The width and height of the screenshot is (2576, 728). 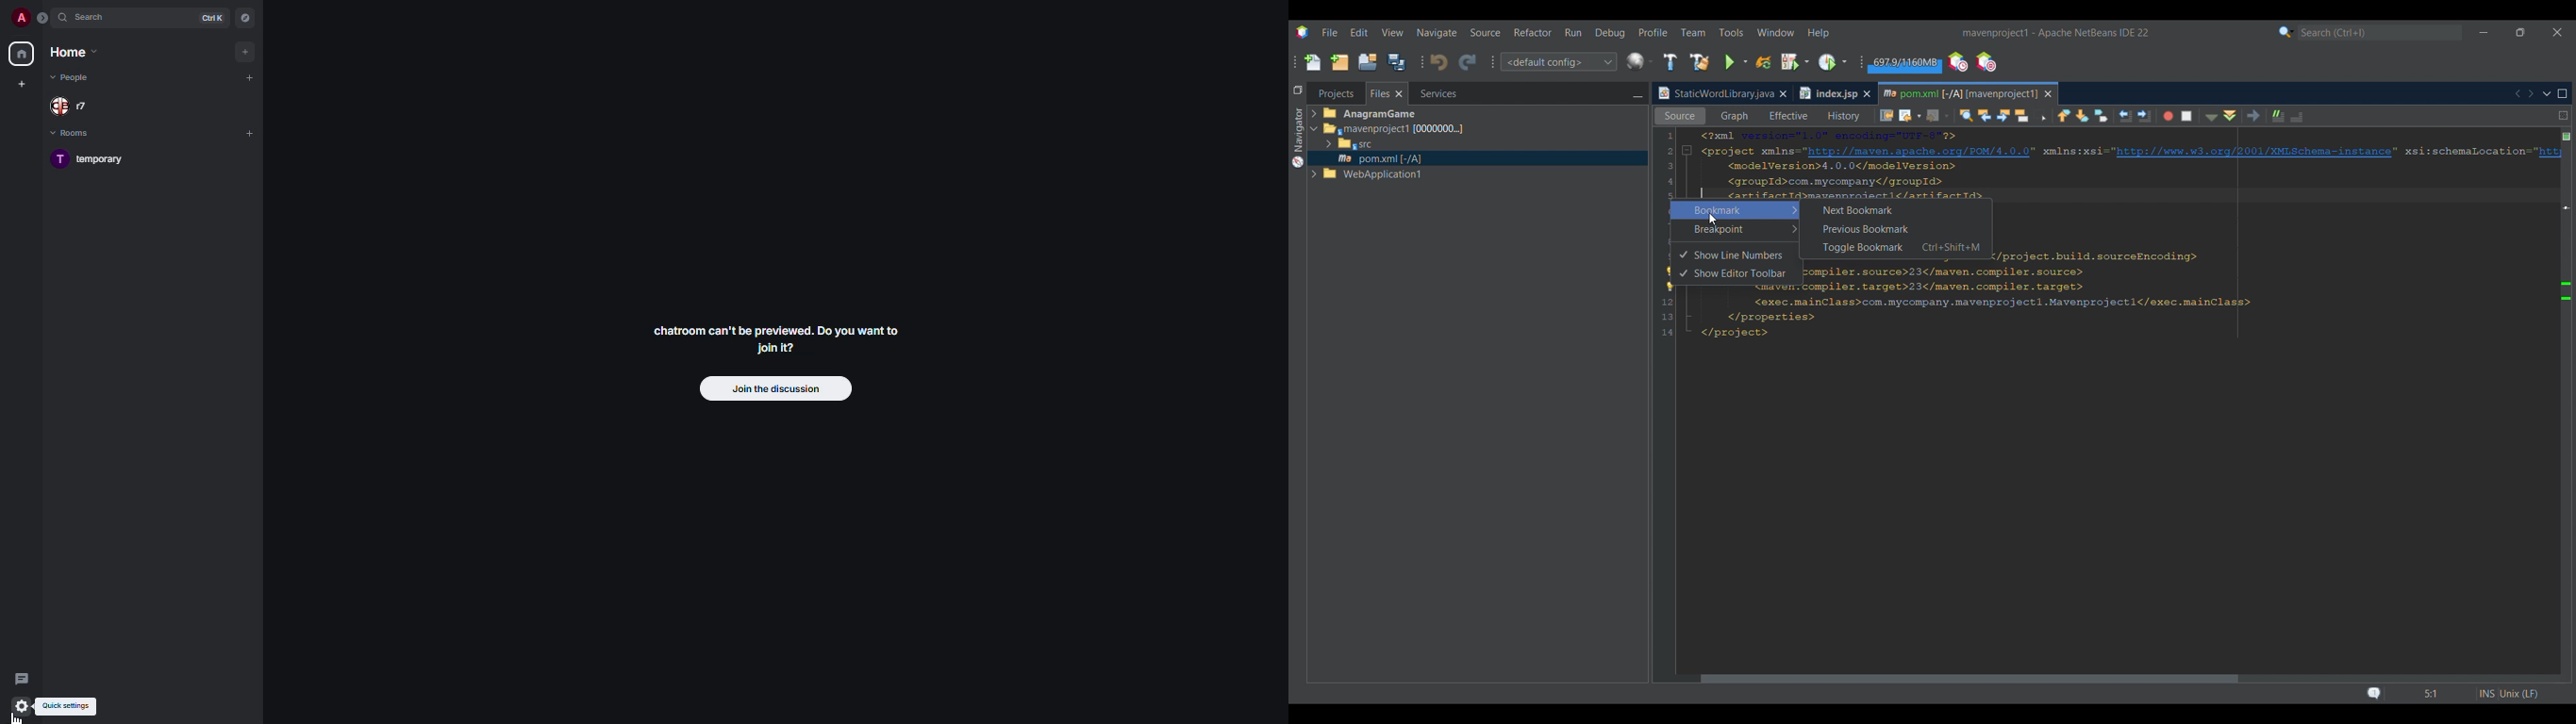 I want to click on Other tab, so click(x=1834, y=93).